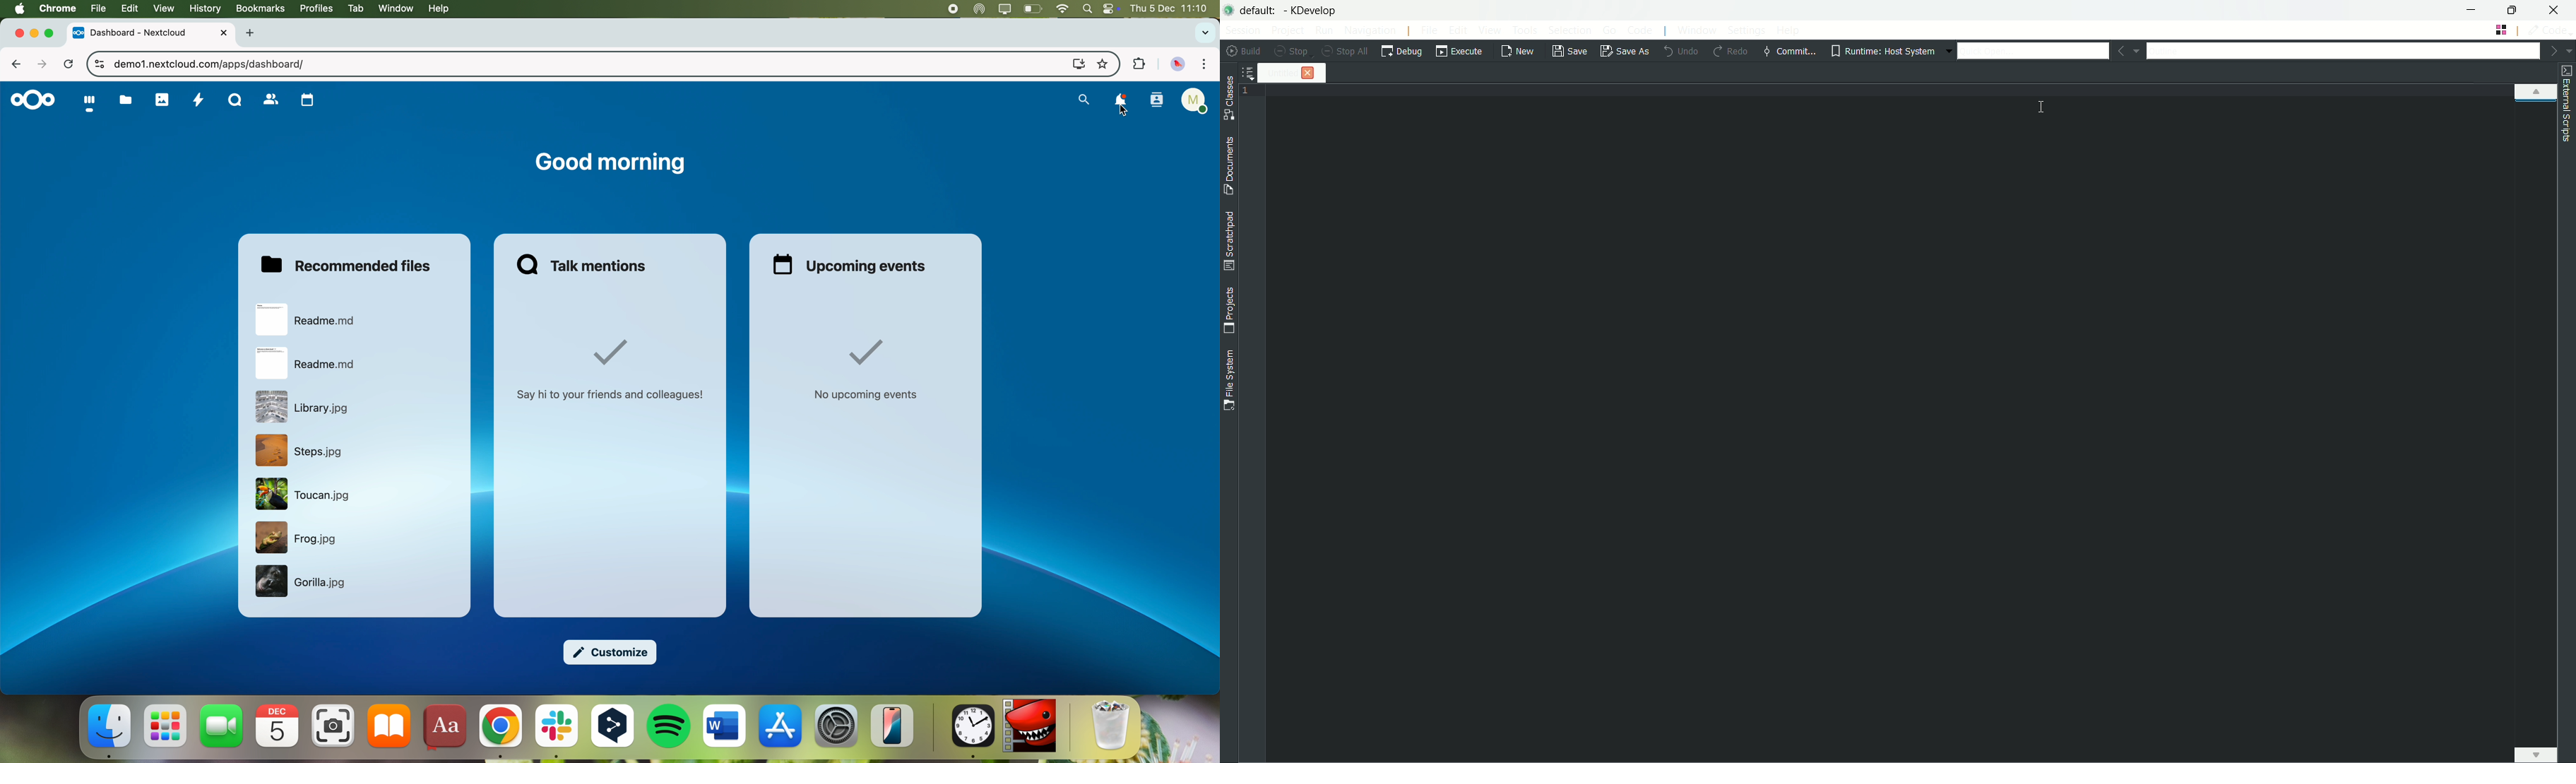  I want to click on go, so click(1611, 30).